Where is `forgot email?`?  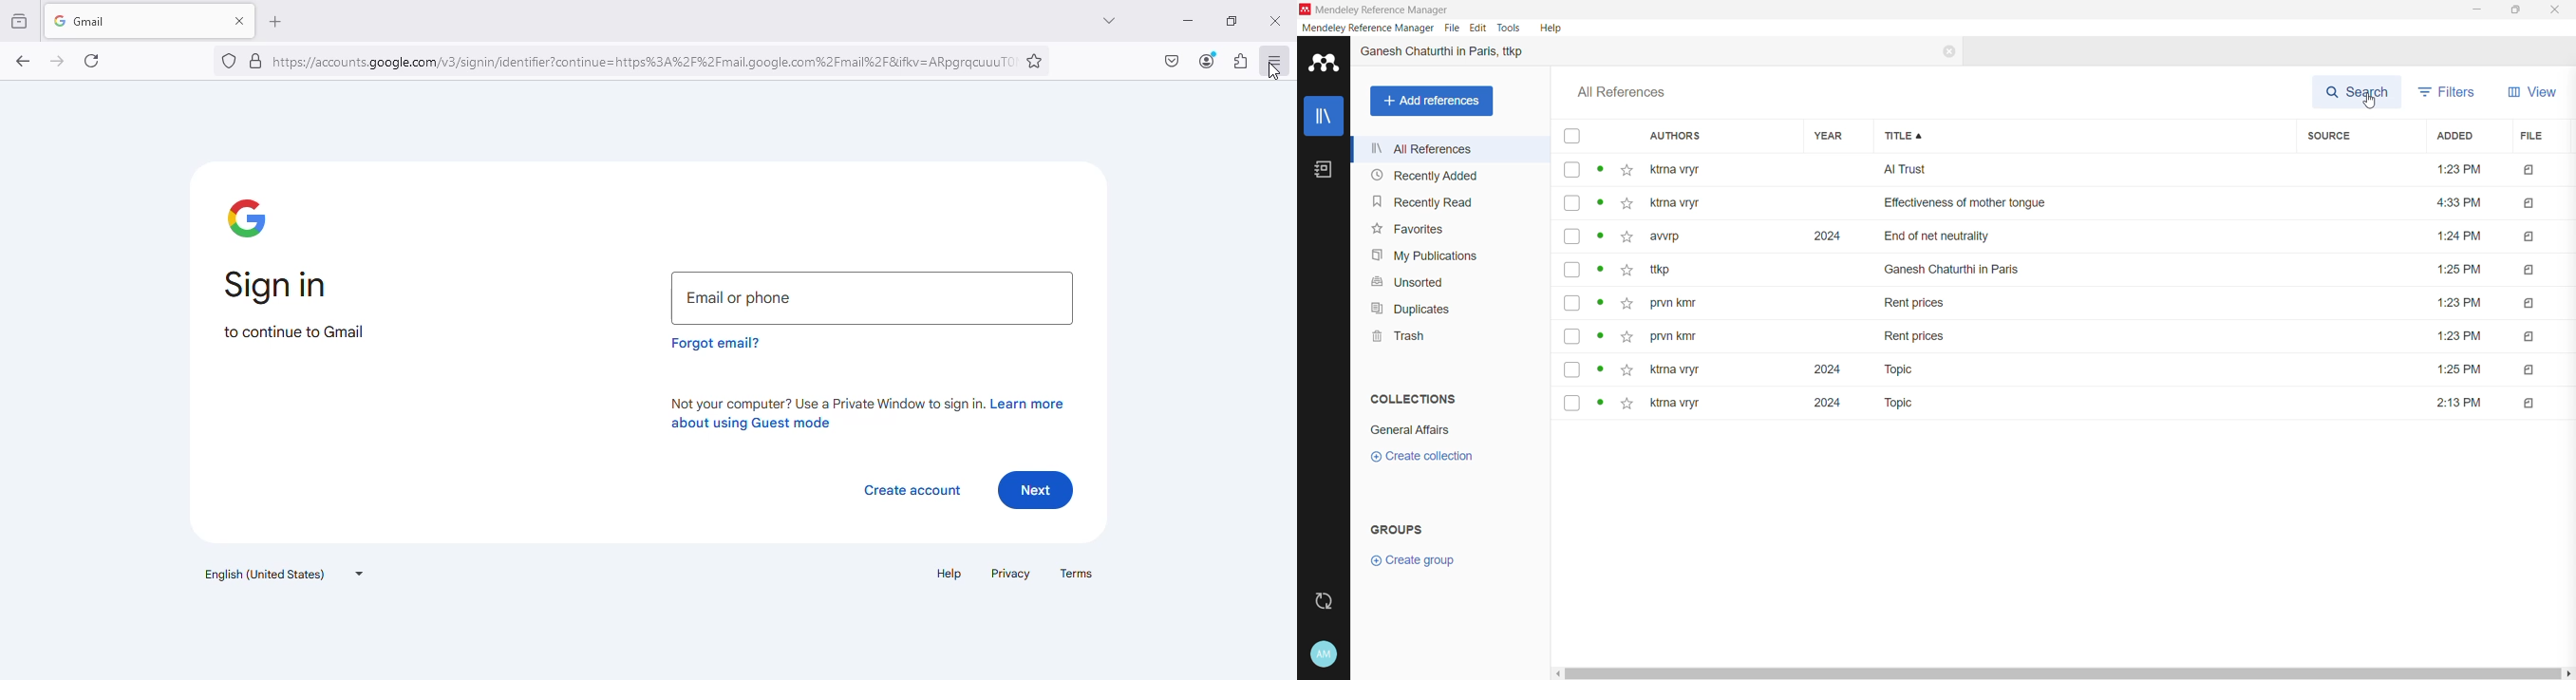 forgot email? is located at coordinates (717, 343).